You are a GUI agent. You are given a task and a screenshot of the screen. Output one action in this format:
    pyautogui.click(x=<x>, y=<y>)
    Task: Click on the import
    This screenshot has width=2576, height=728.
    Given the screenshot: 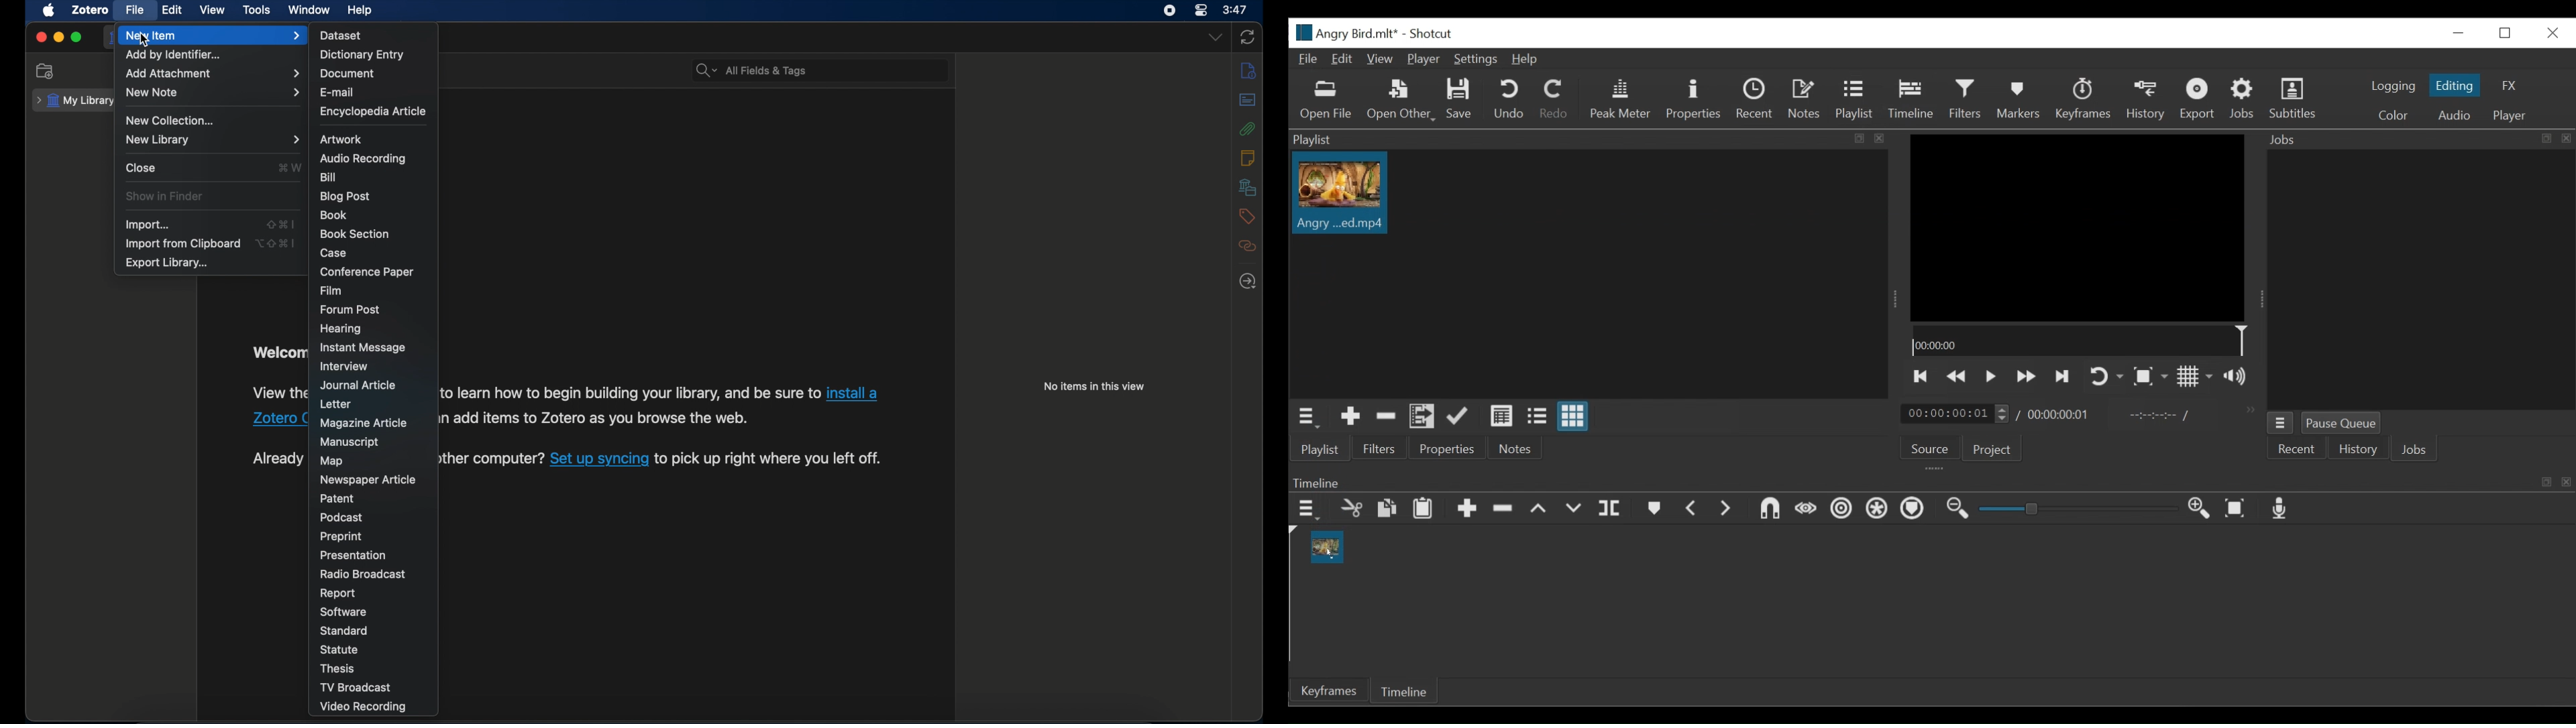 What is the action you would take?
    pyautogui.click(x=148, y=225)
    